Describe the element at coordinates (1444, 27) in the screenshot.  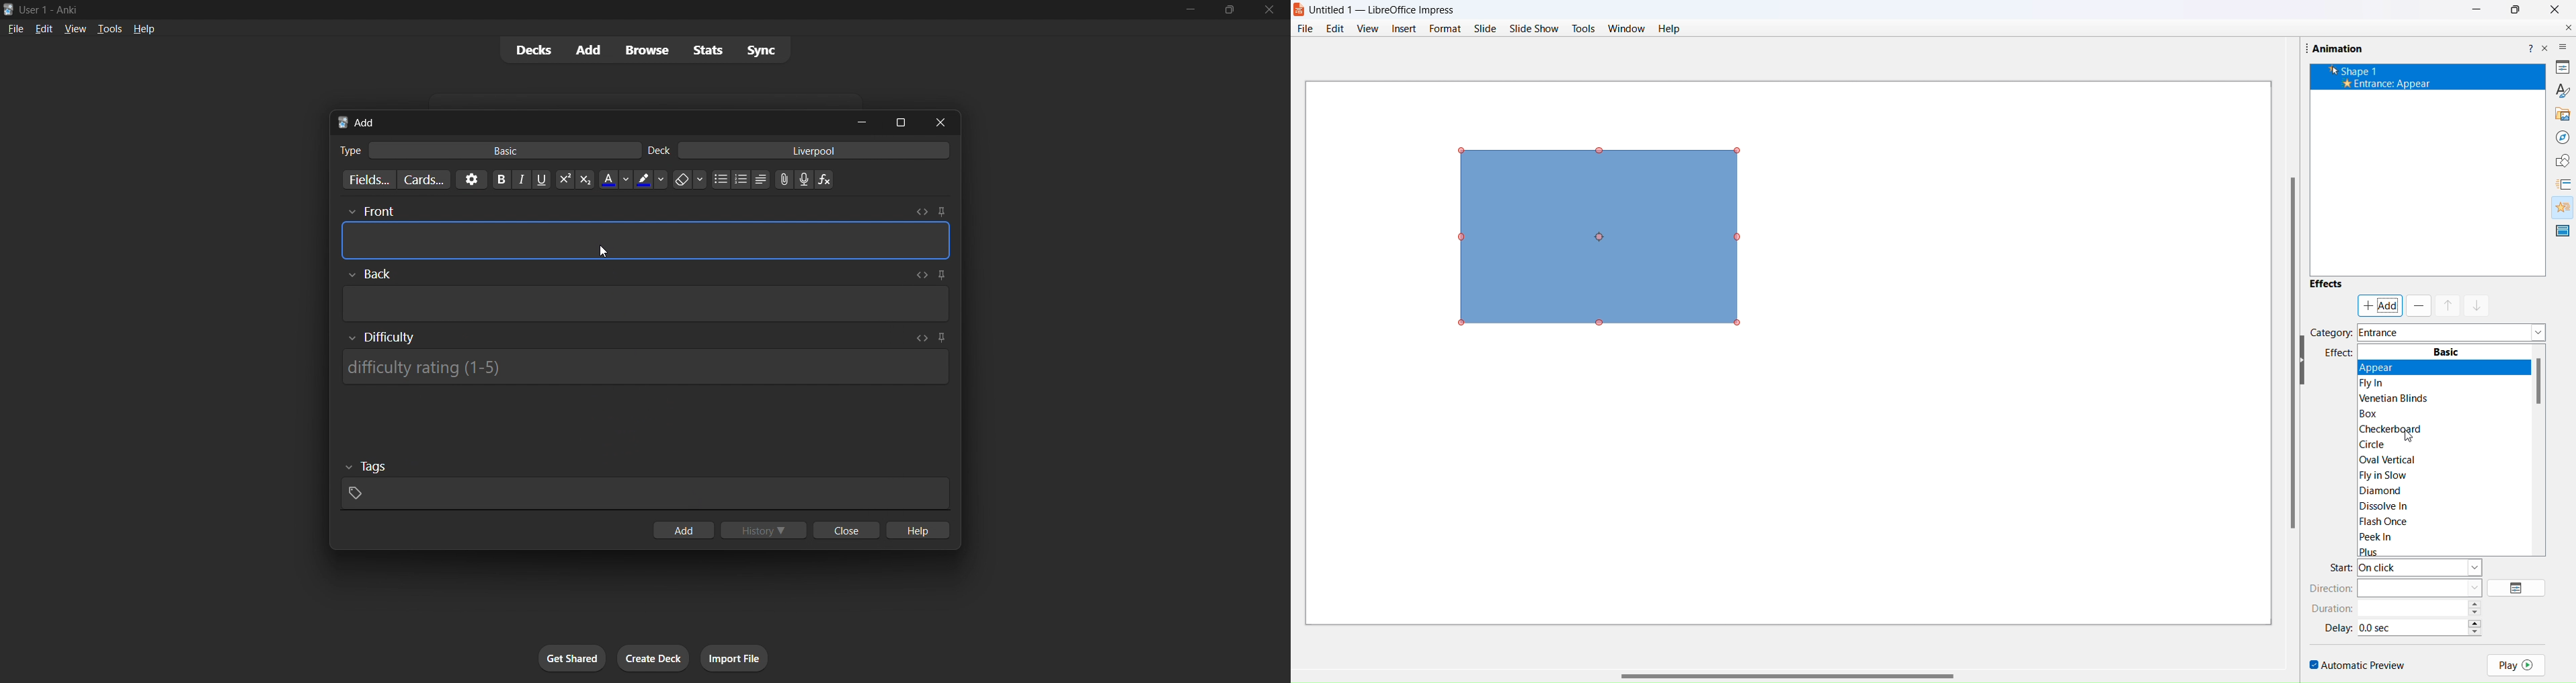
I see `format` at that location.